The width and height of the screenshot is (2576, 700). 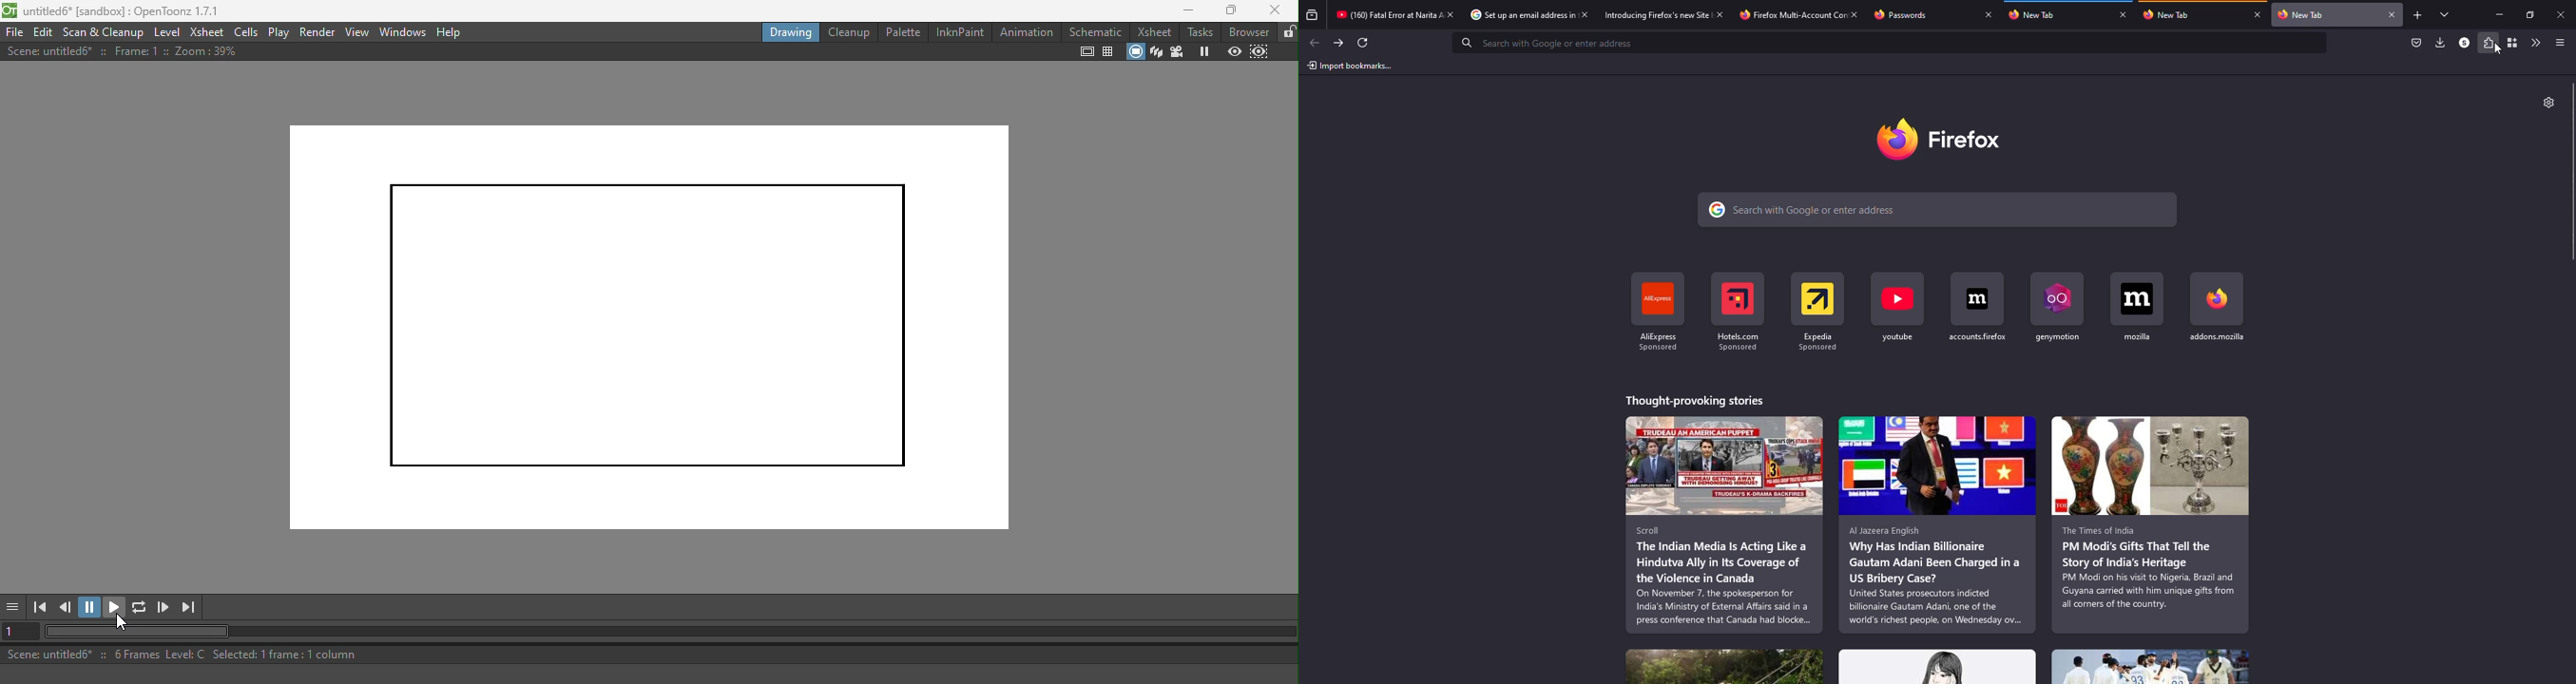 I want to click on extensions, so click(x=2487, y=43).